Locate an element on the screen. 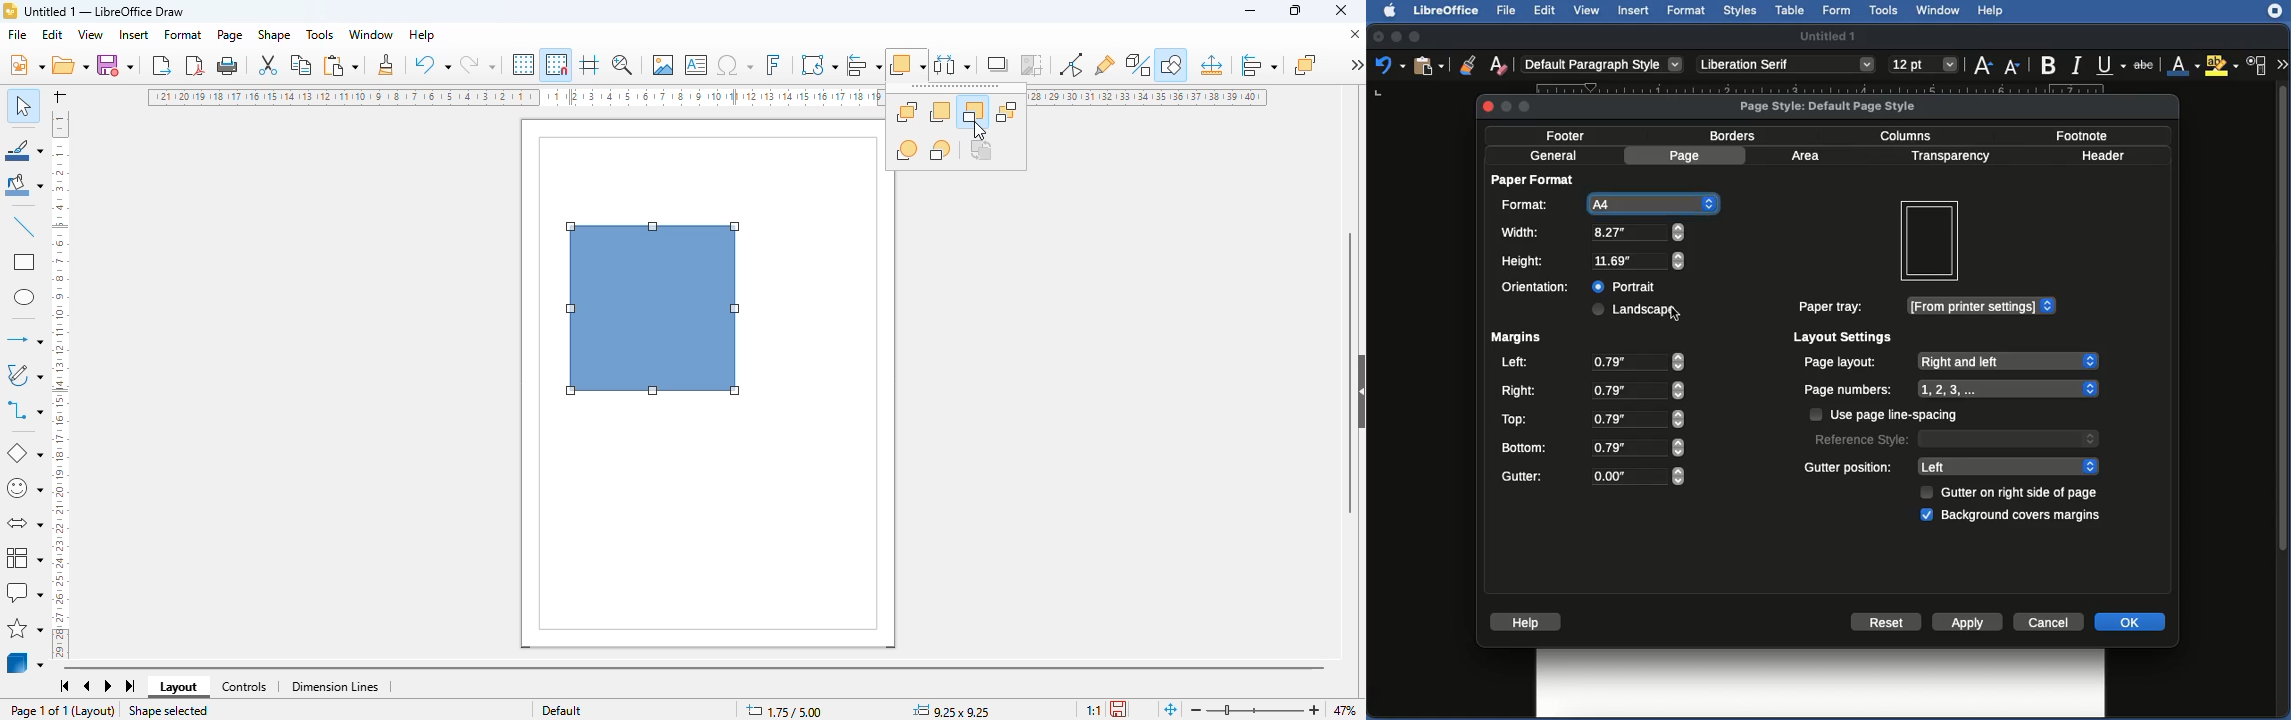 This screenshot has width=2296, height=728. logo is located at coordinates (10, 11).